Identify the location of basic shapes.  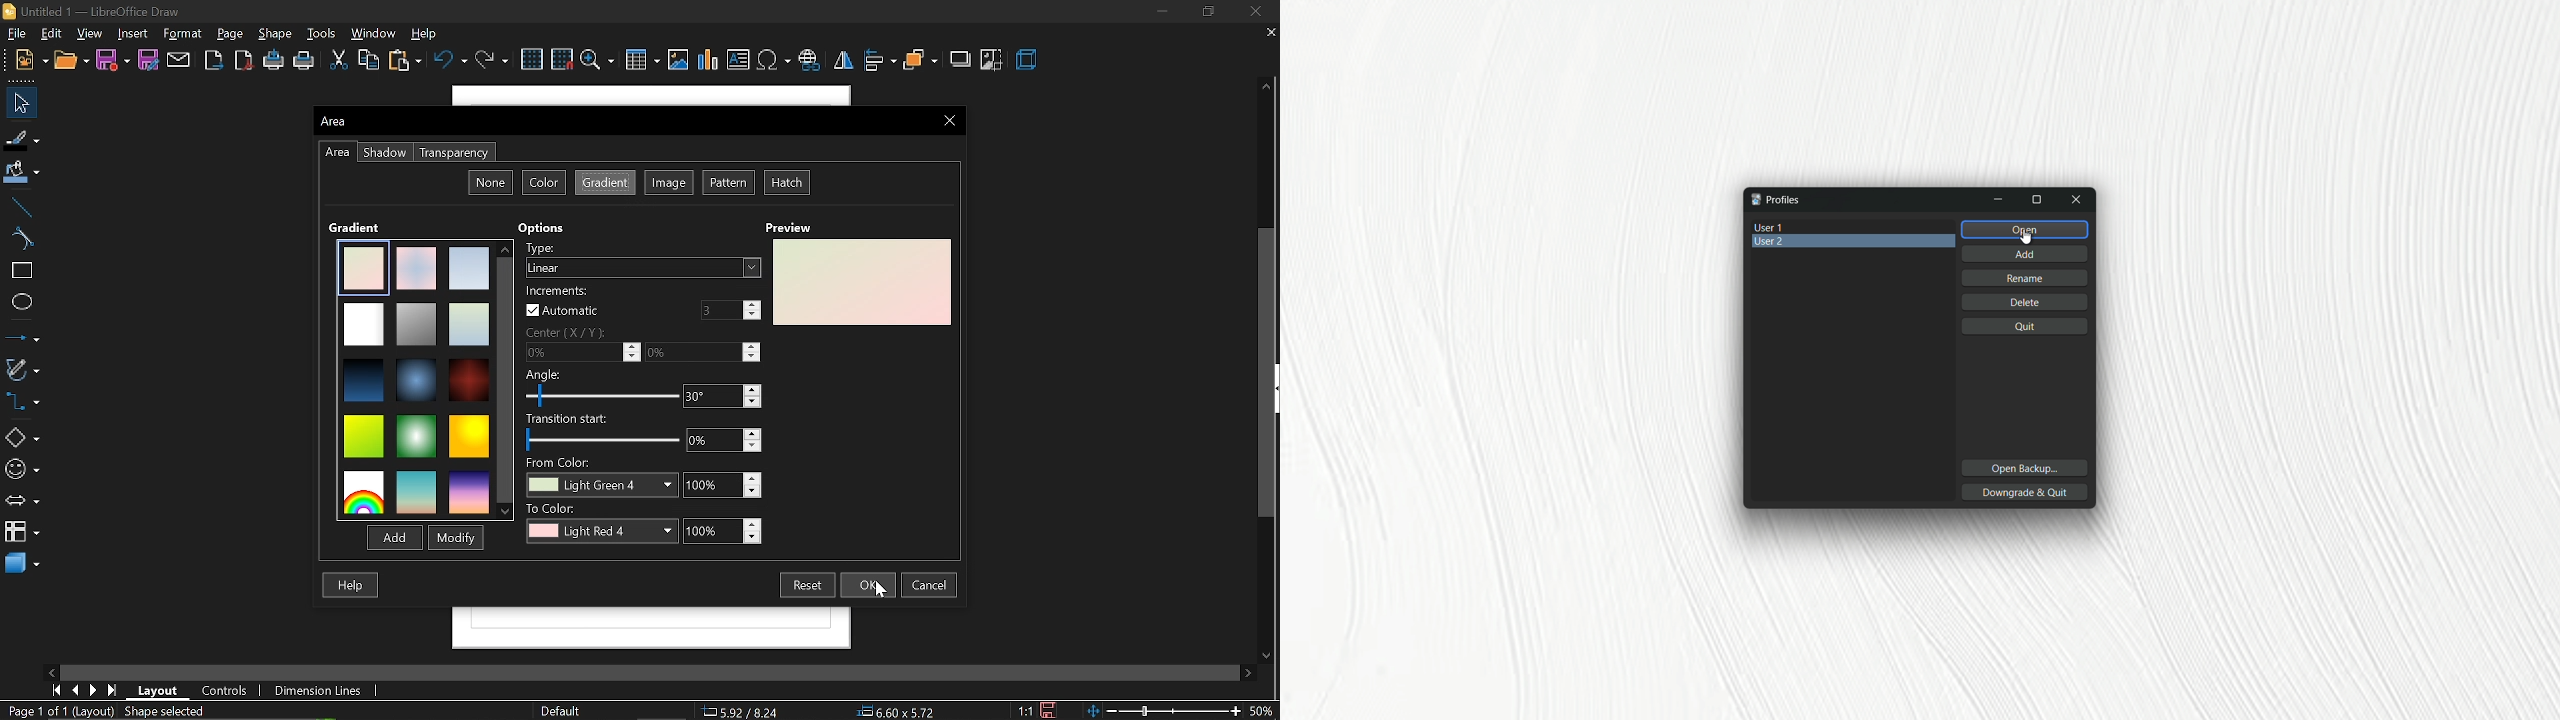
(22, 438).